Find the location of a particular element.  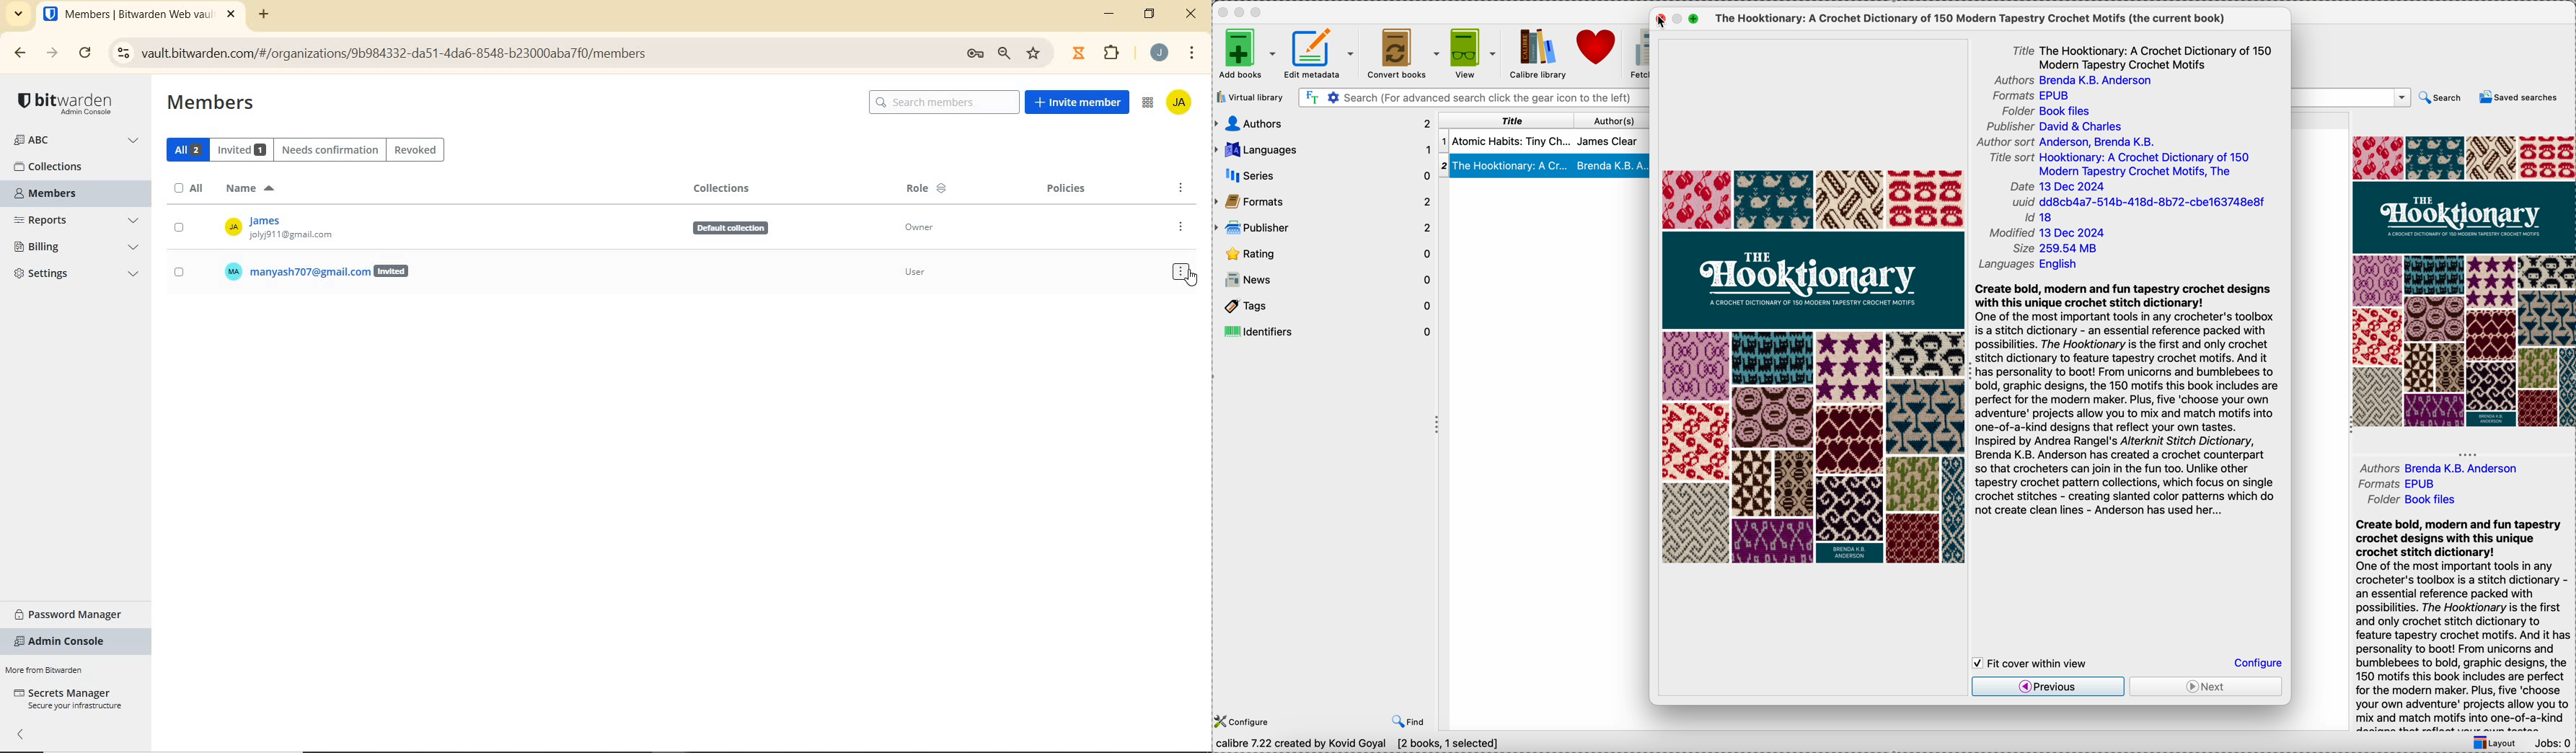

identifiers is located at coordinates (1325, 333).